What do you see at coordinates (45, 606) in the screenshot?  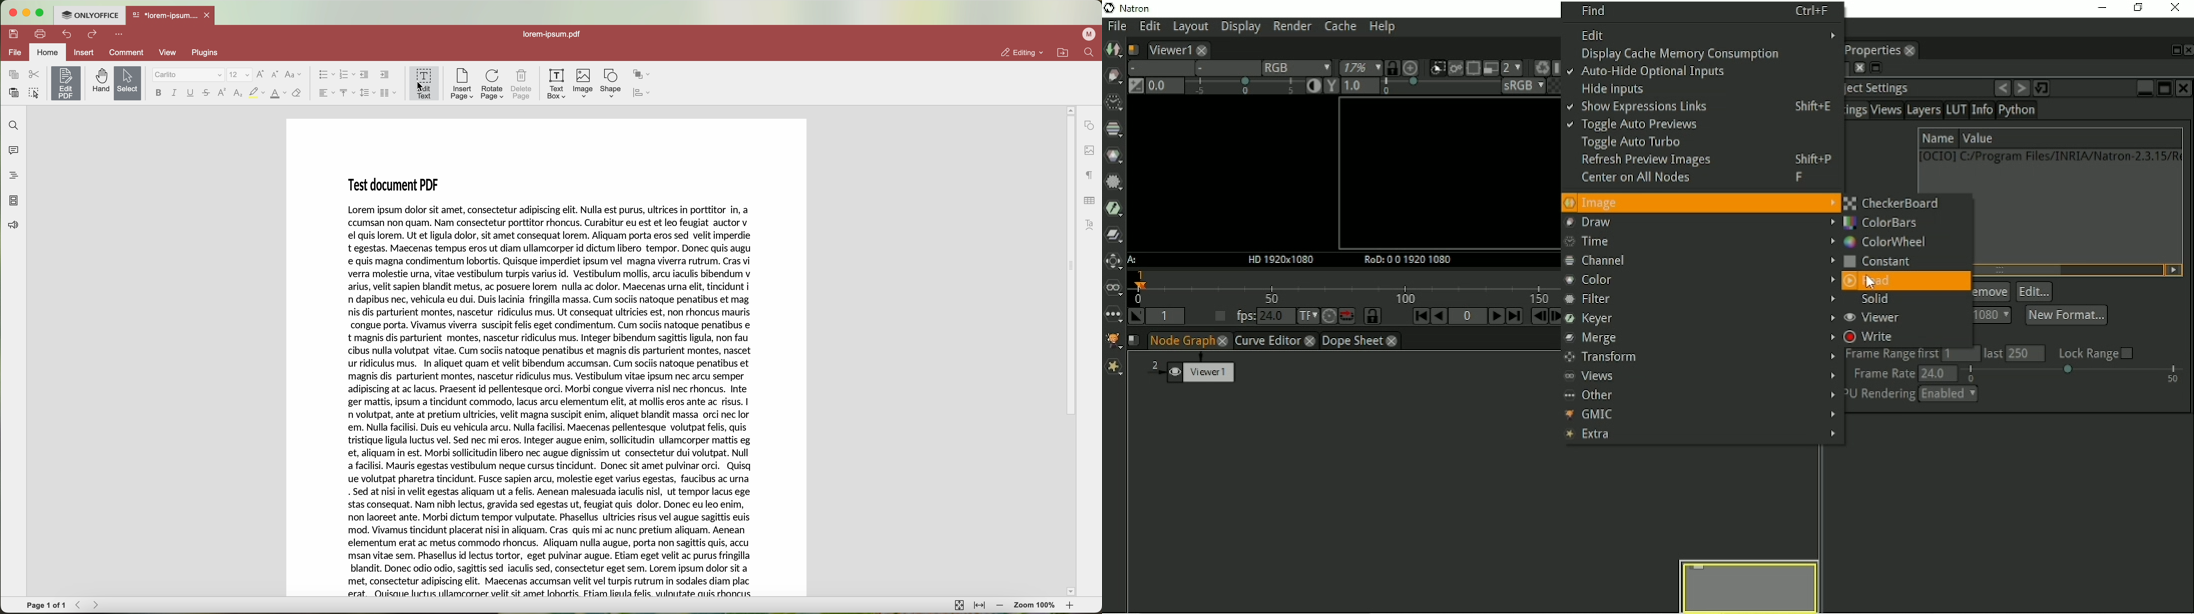 I see `page 1 of 1` at bounding box center [45, 606].